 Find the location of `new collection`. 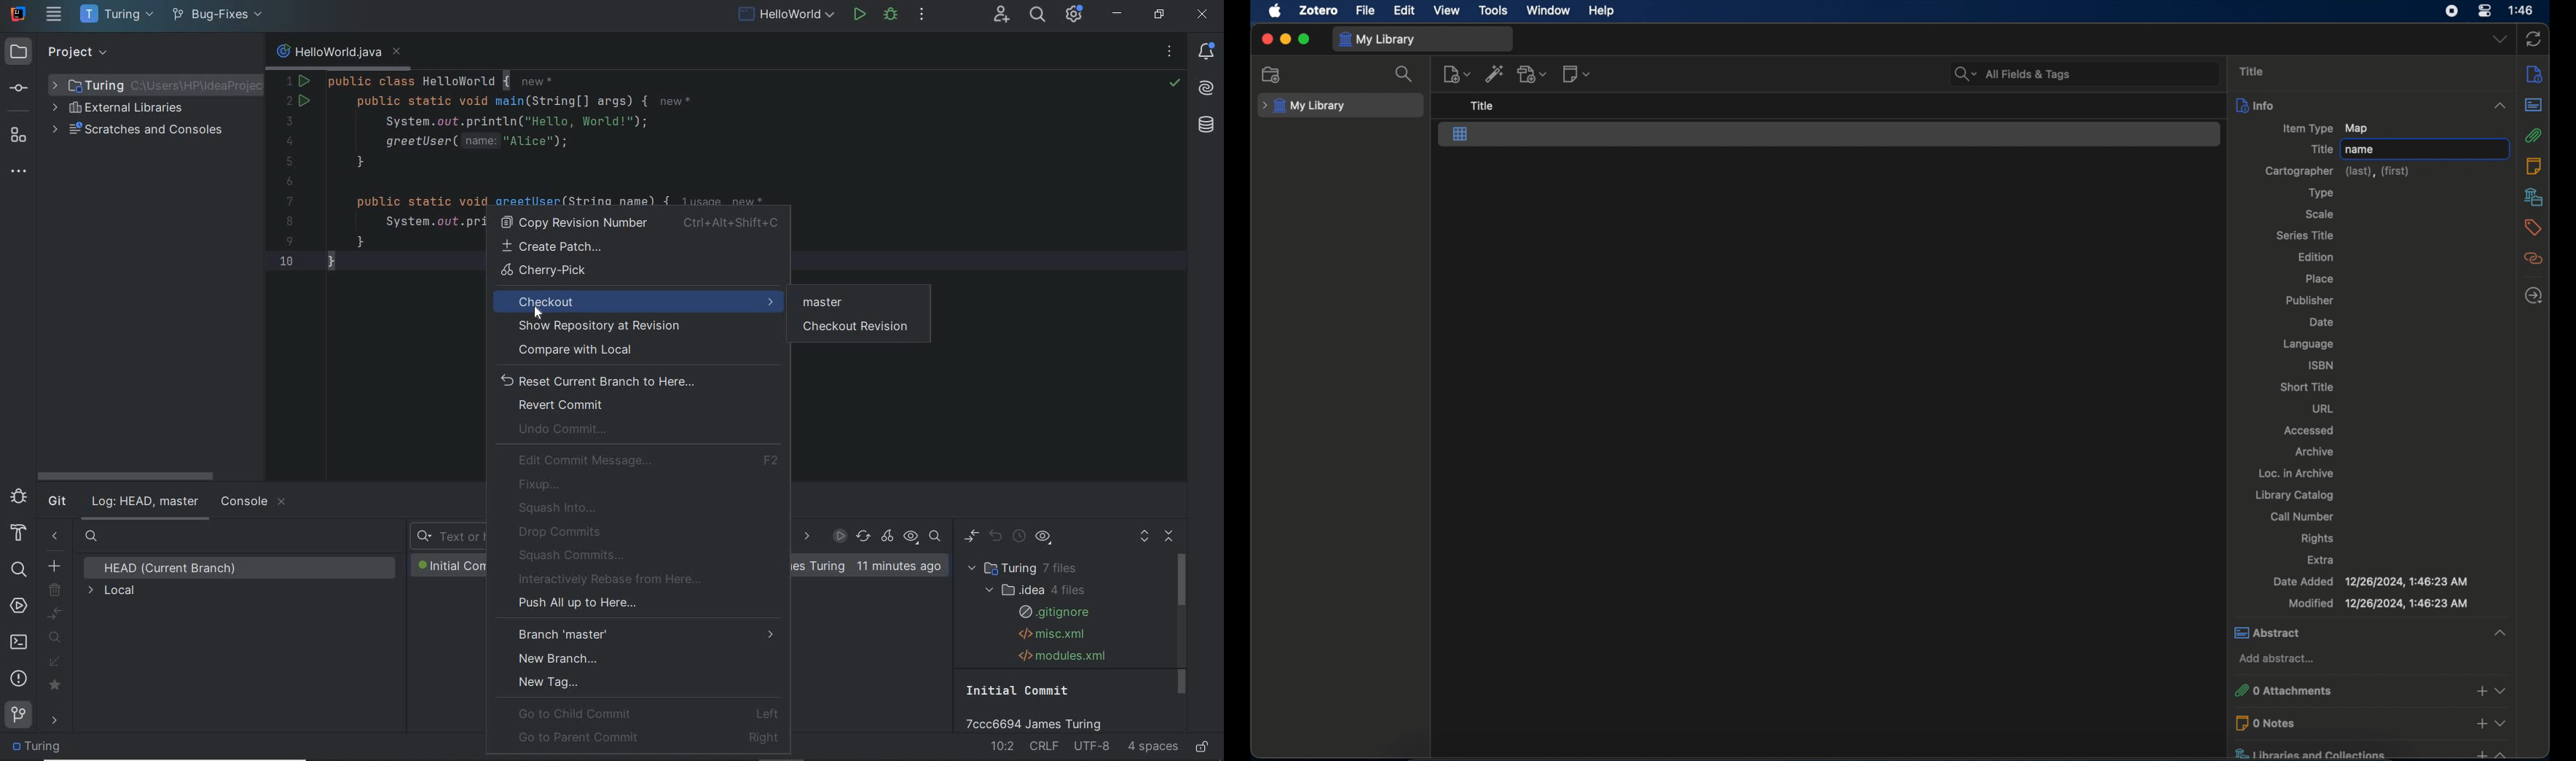

new collection is located at coordinates (1273, 74).